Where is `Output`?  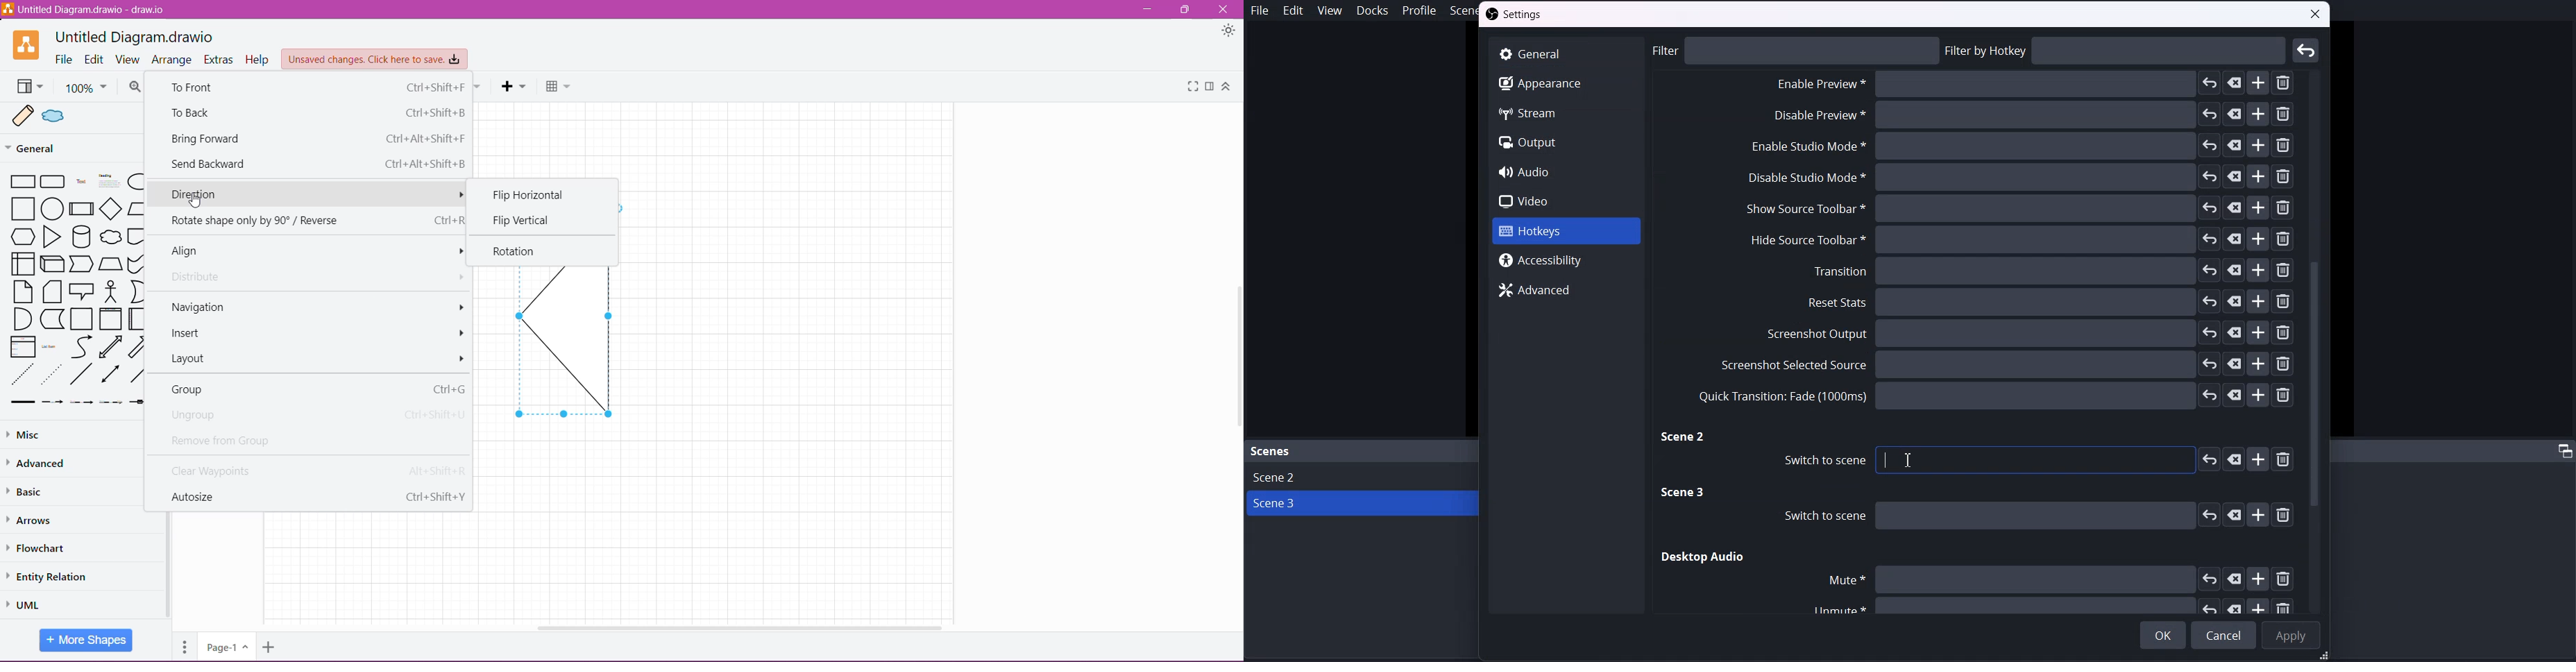 Output is located at coordinates (1566, 143).